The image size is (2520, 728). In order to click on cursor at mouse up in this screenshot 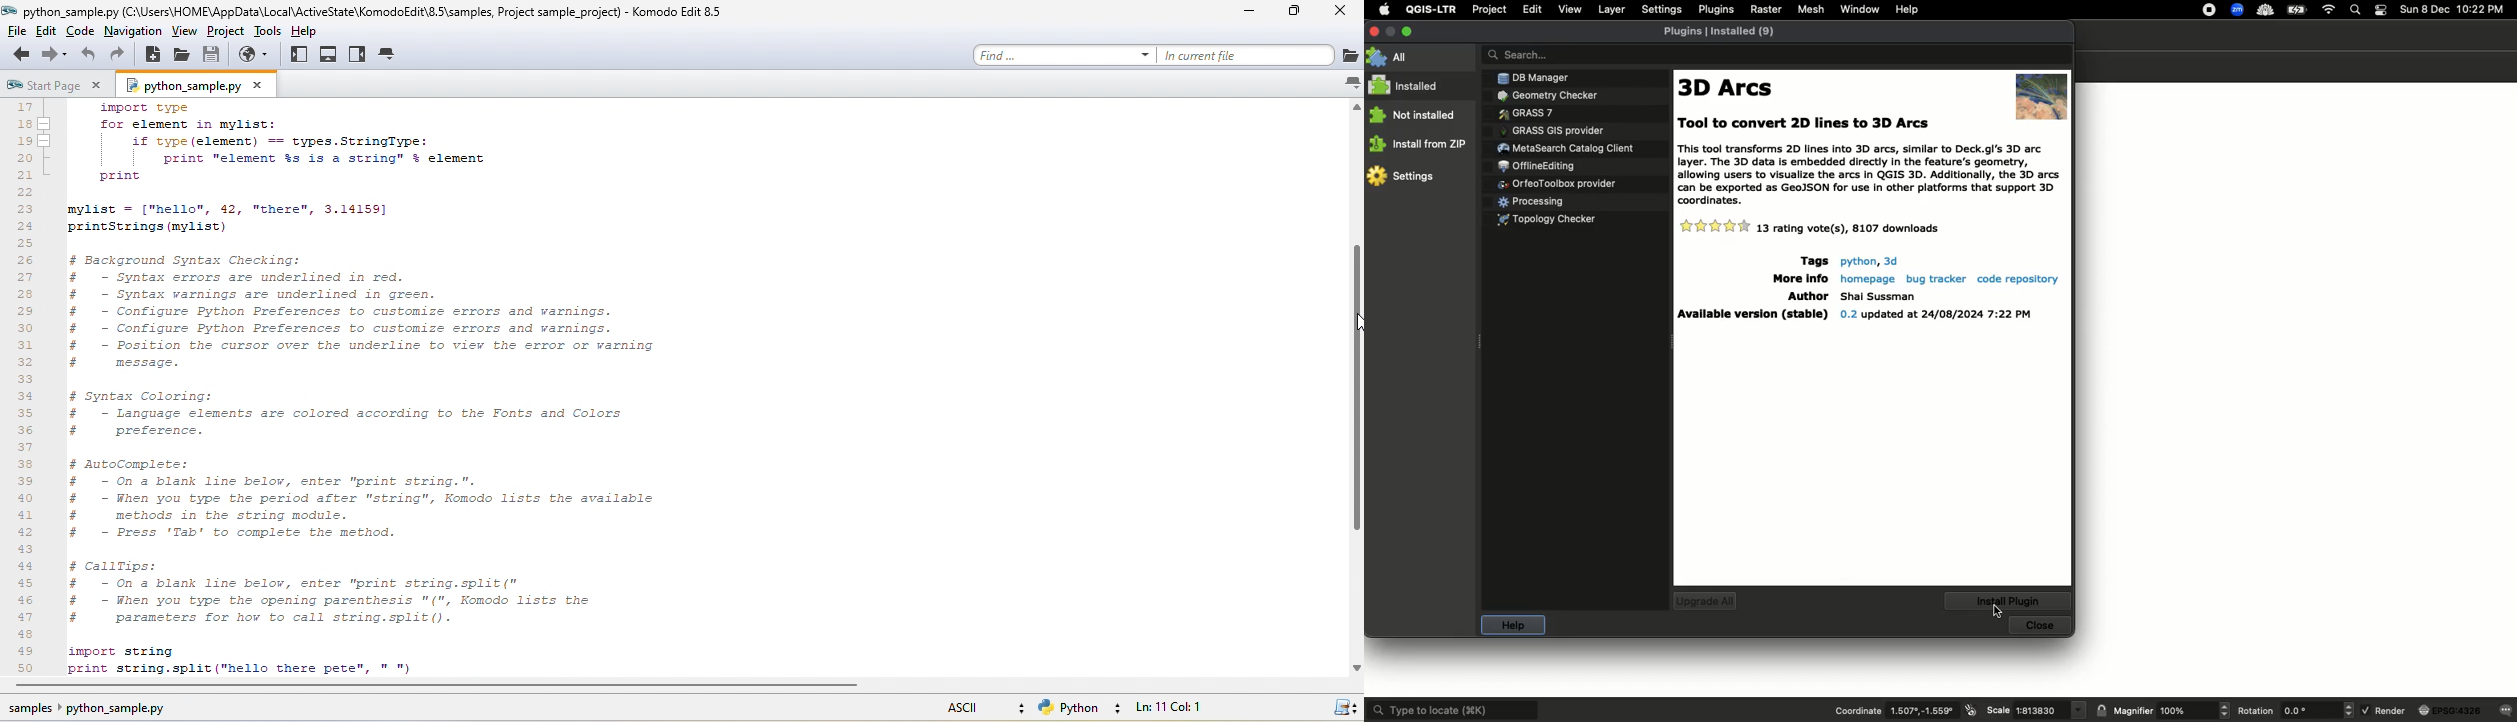, I will do `click(1355, 322)`.